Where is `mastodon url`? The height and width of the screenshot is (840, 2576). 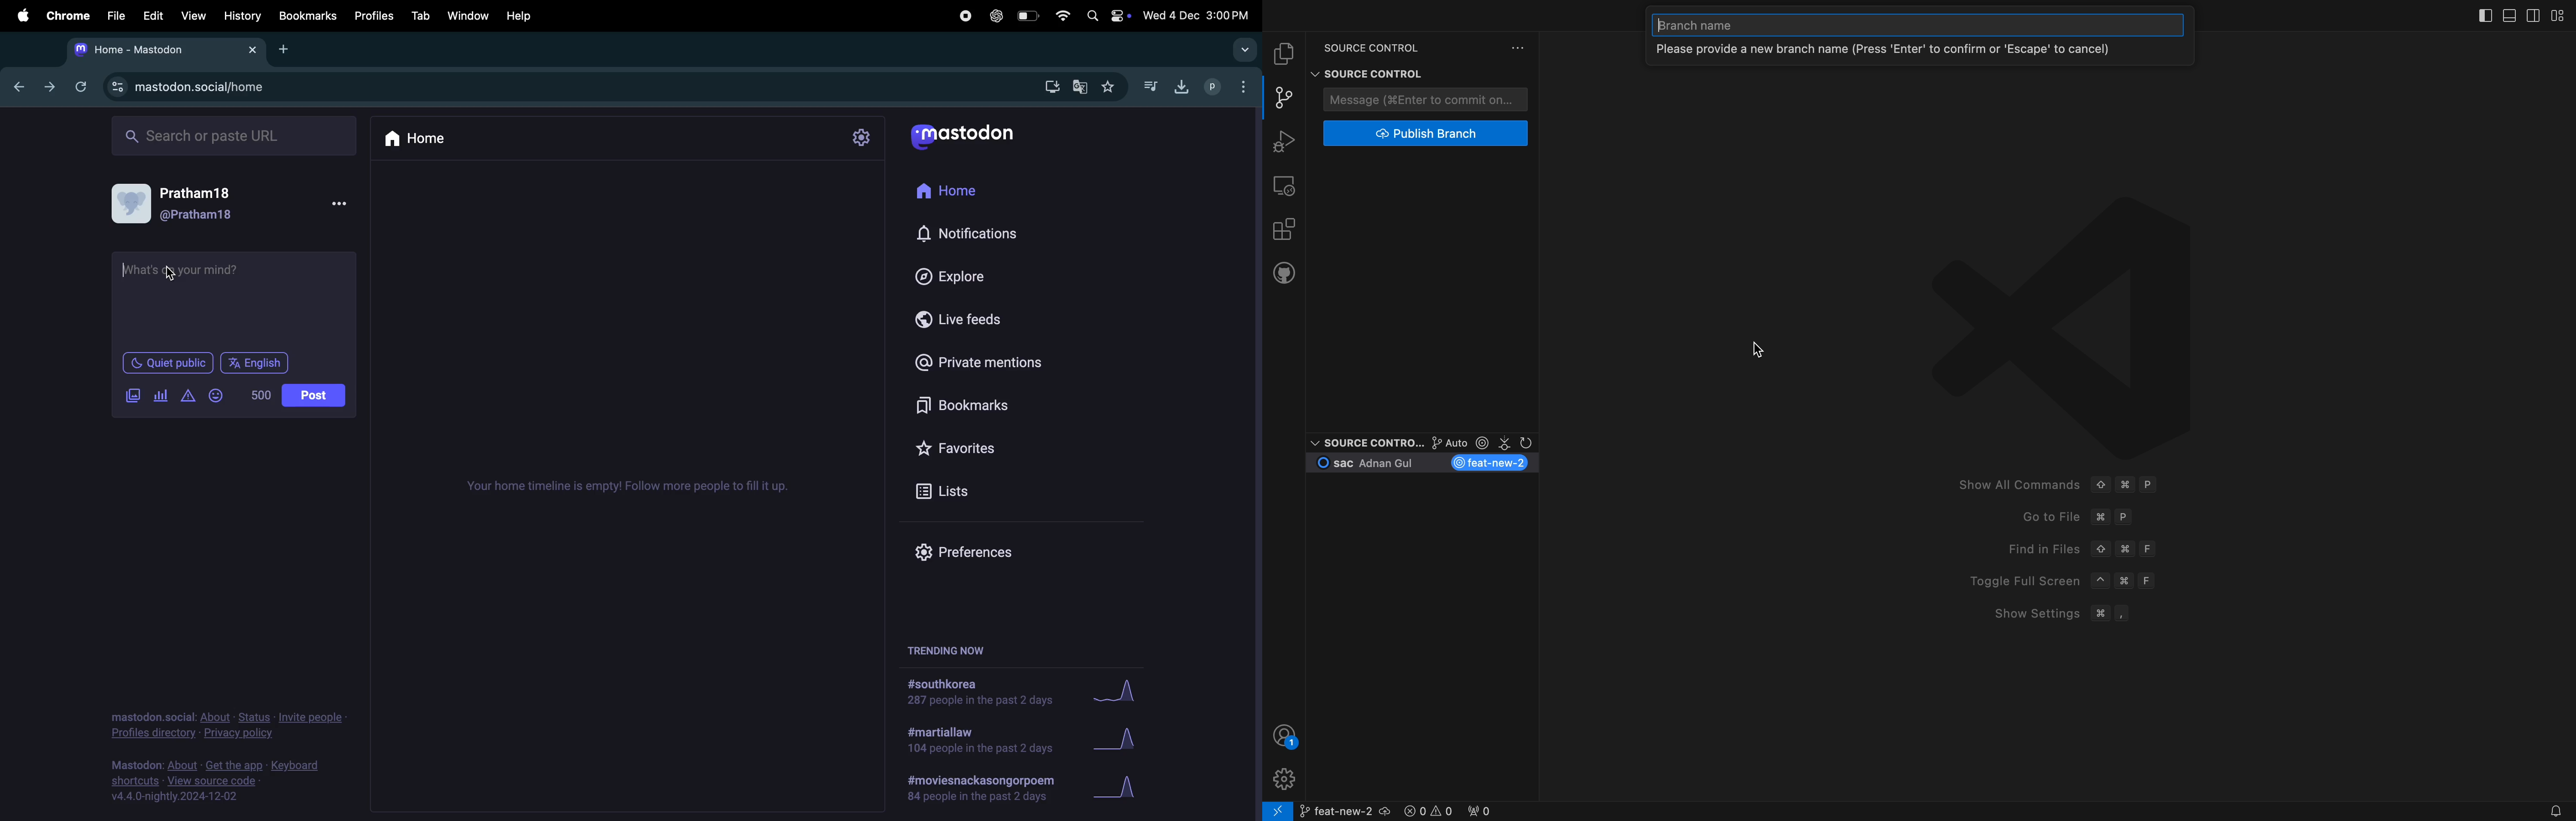 mastodon url is located at coordinates (206, 86).